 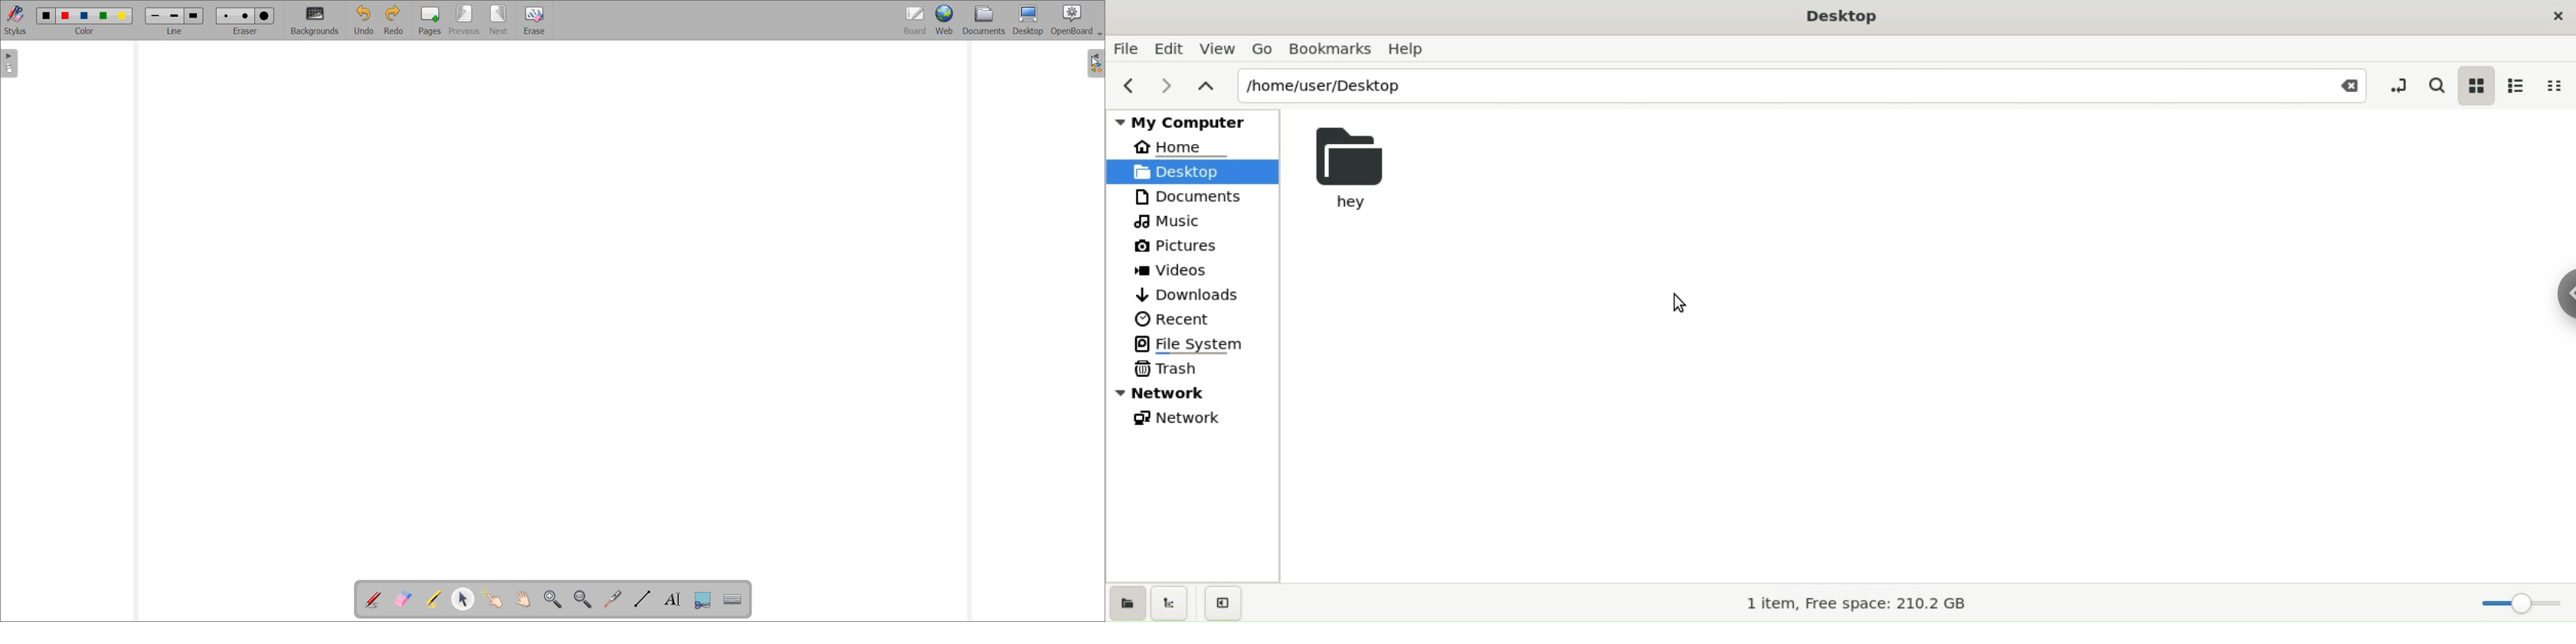 I want to click on close, so click(x=2557, y=19).